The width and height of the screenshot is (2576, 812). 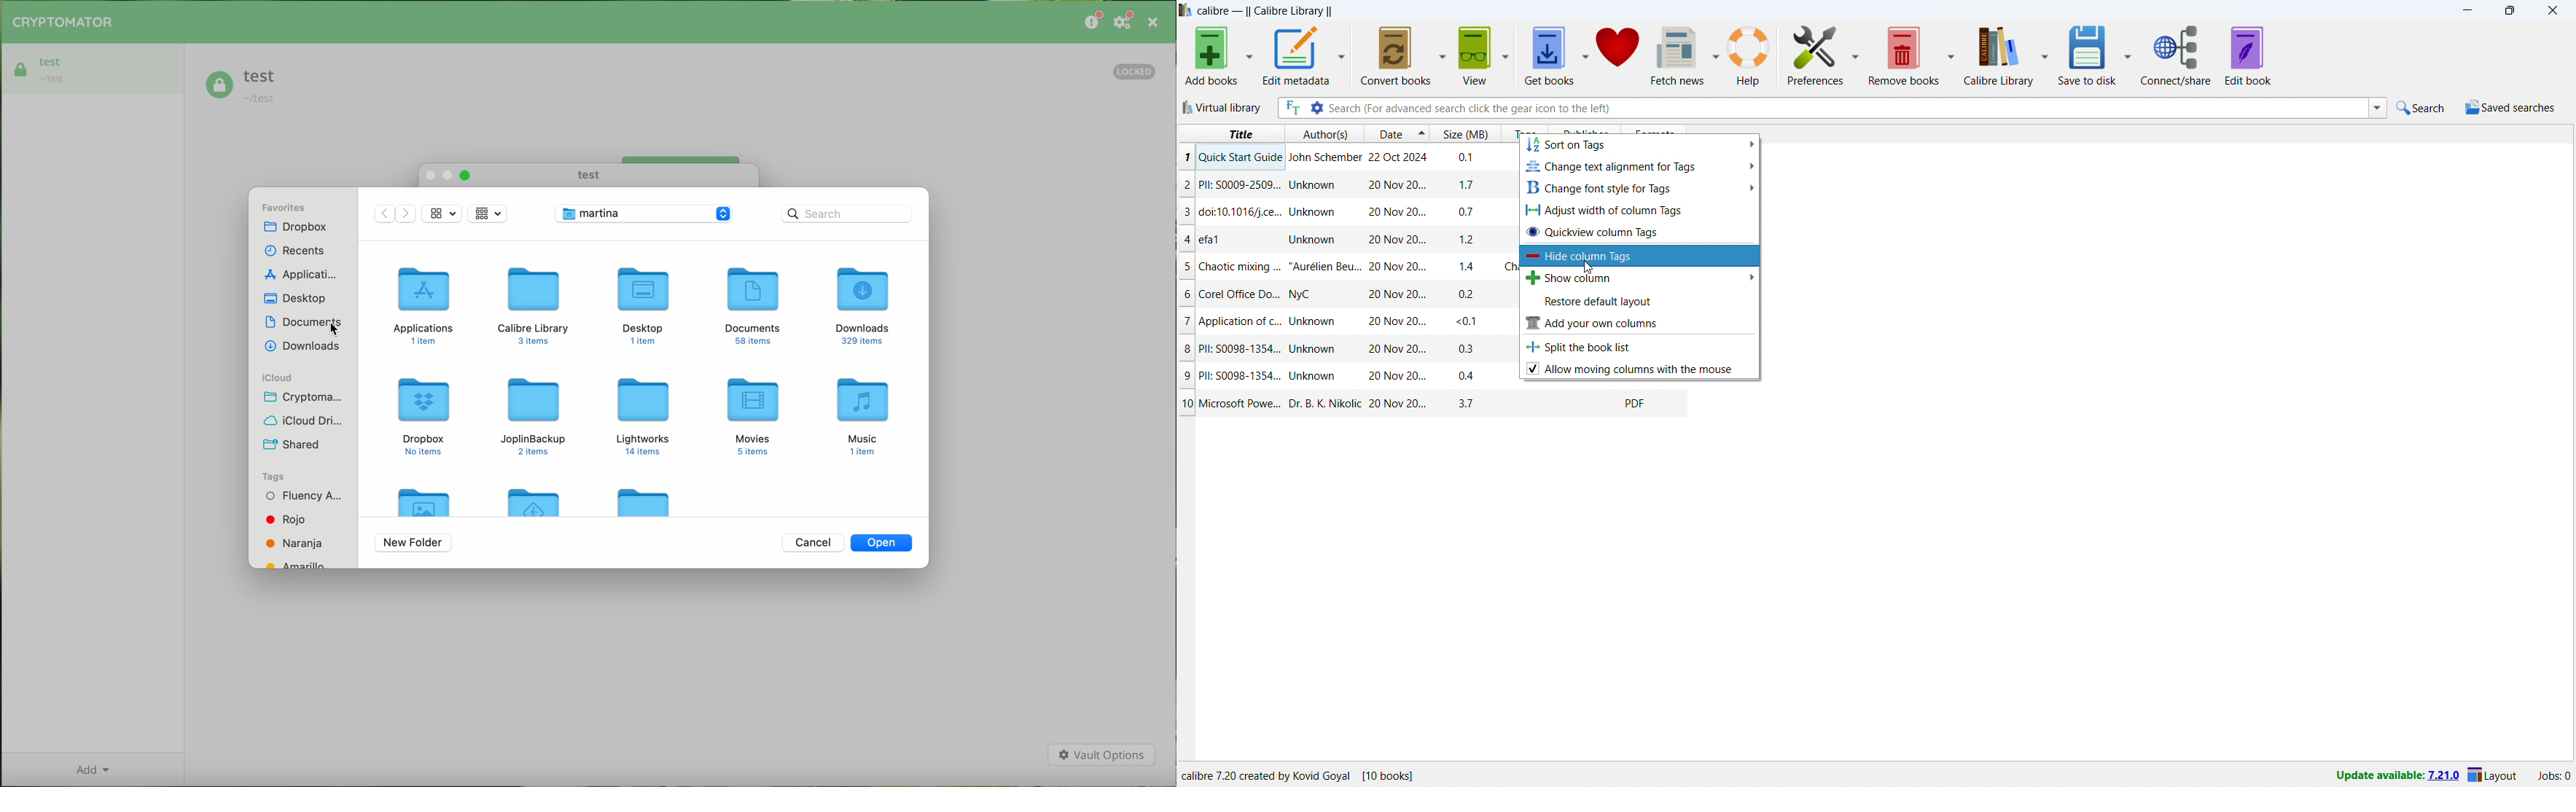 I want to click on calibre library options, so click(x=2046, y=55).